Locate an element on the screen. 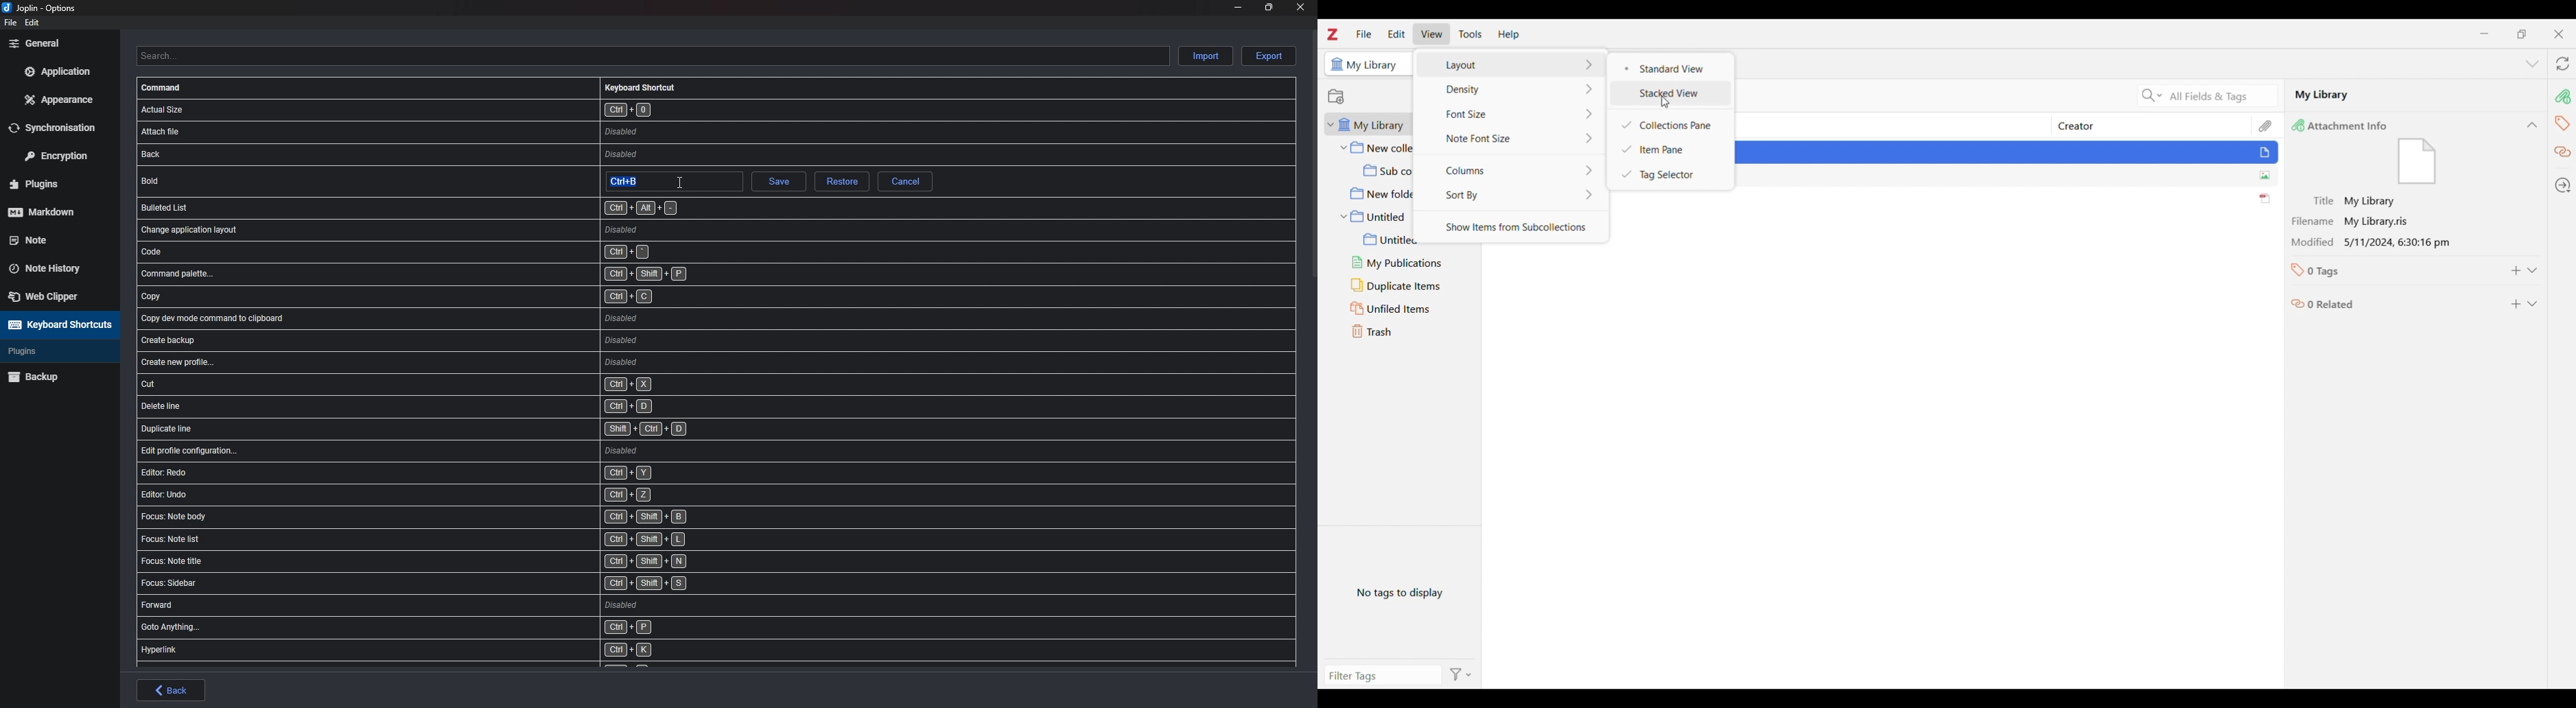 The width and height of the screenshot is (2576, 728). Tools menu is located at coordinates (1471, 34).